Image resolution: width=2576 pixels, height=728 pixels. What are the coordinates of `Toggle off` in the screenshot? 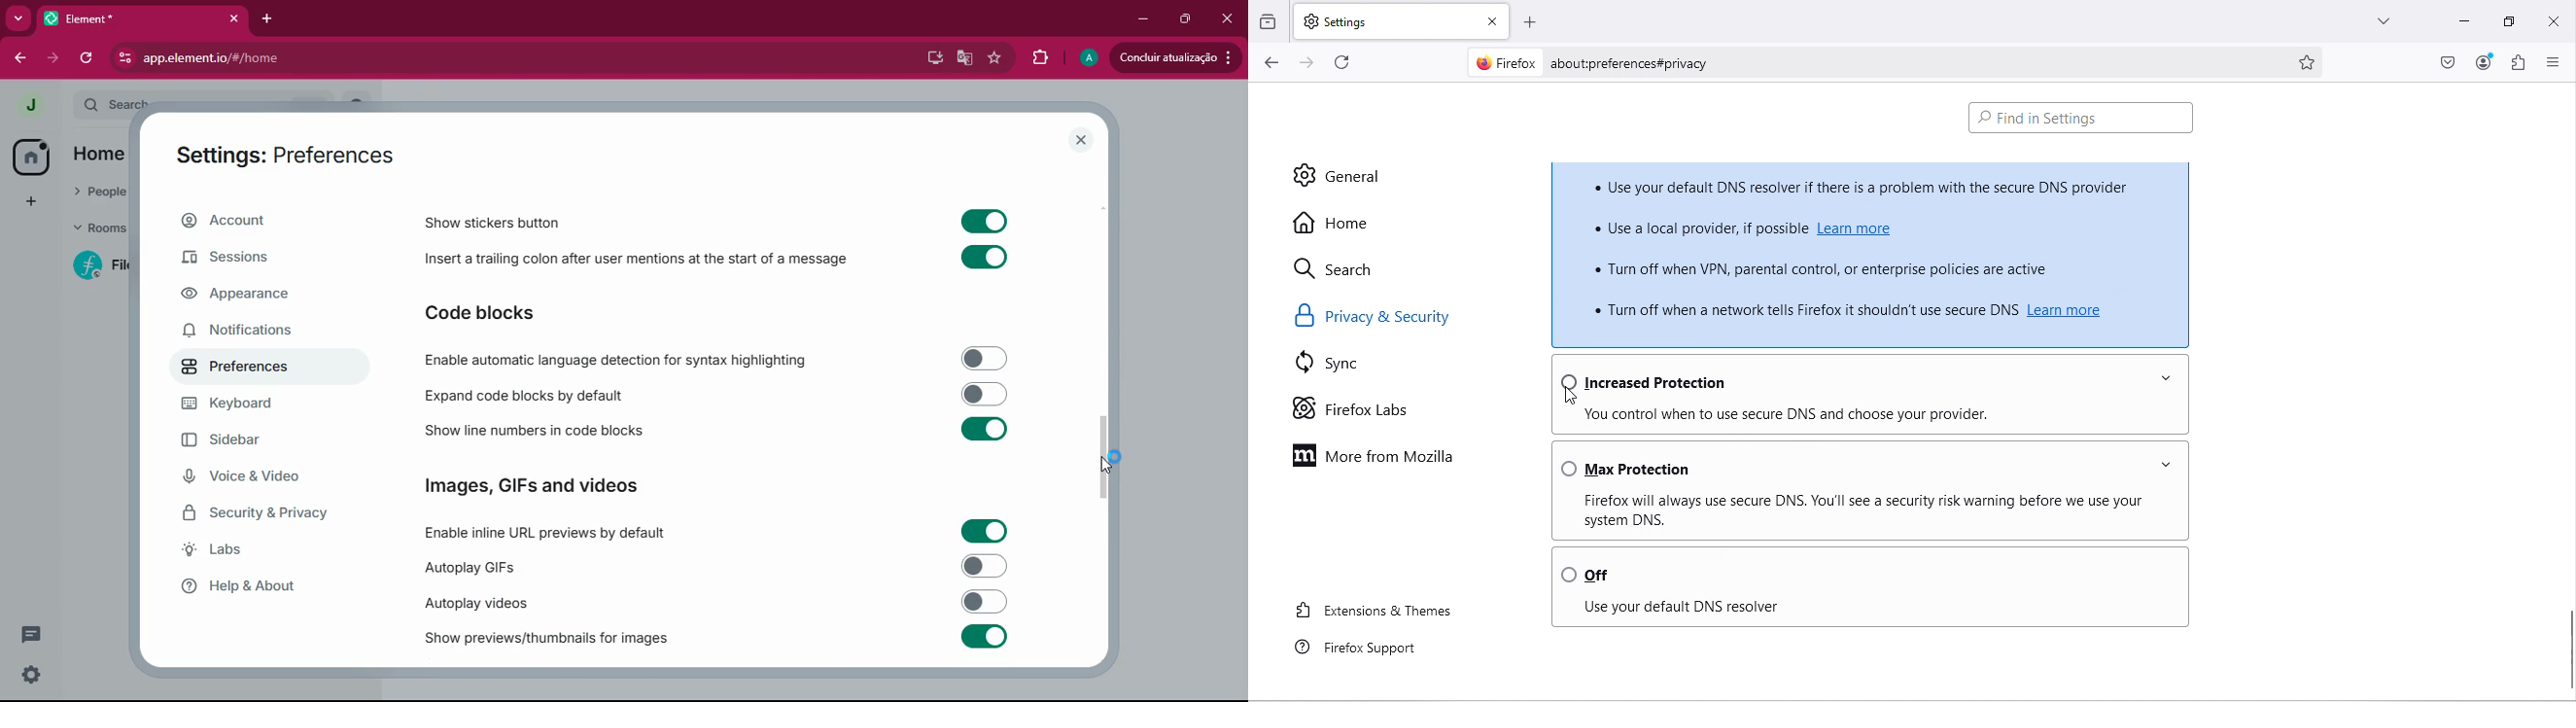 It's located at (984, 601).